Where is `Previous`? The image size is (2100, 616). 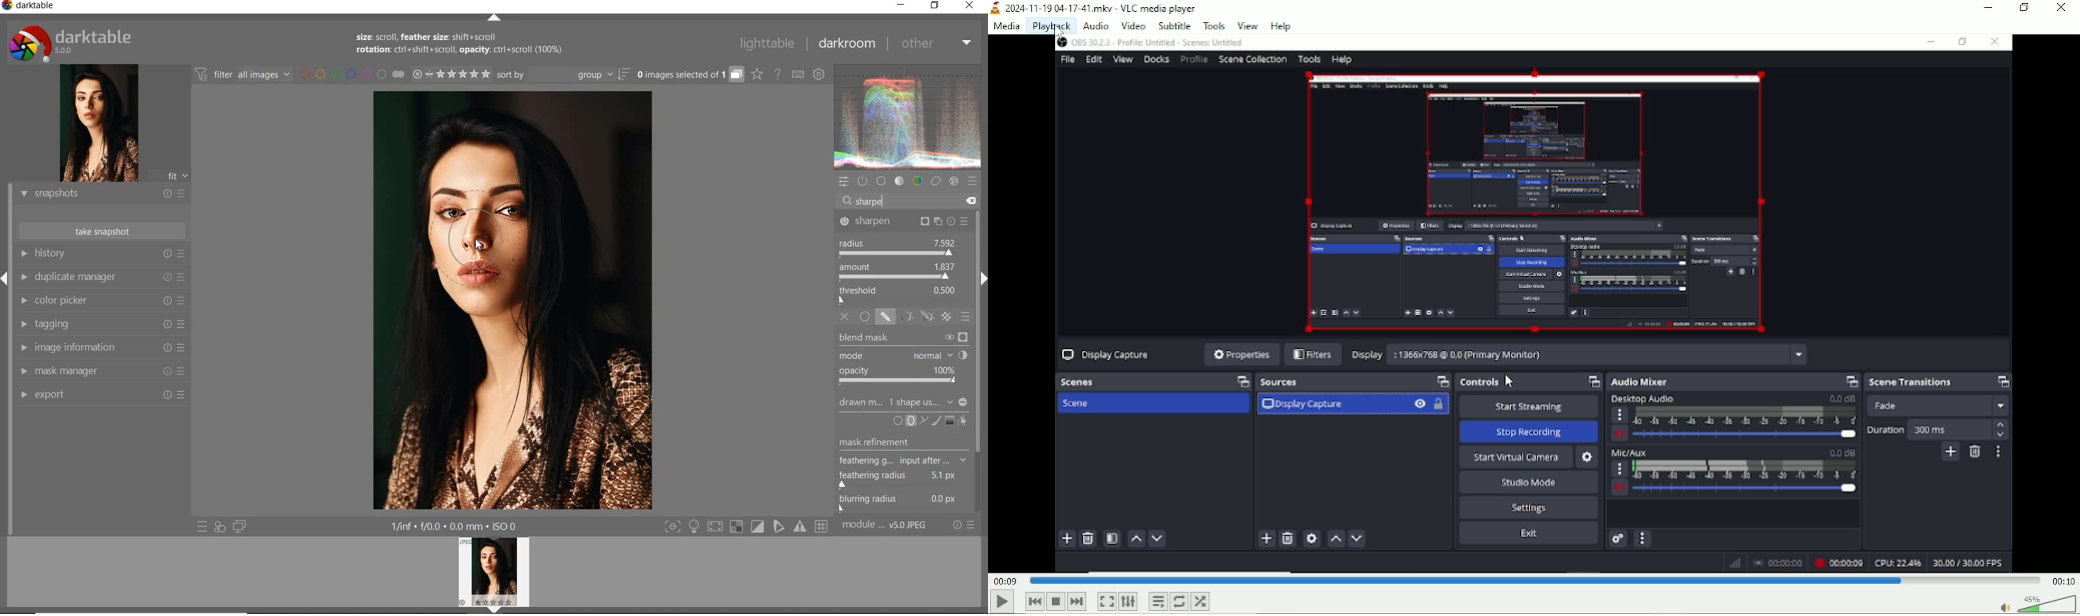
Previous is located at coordinates (1035, 601).